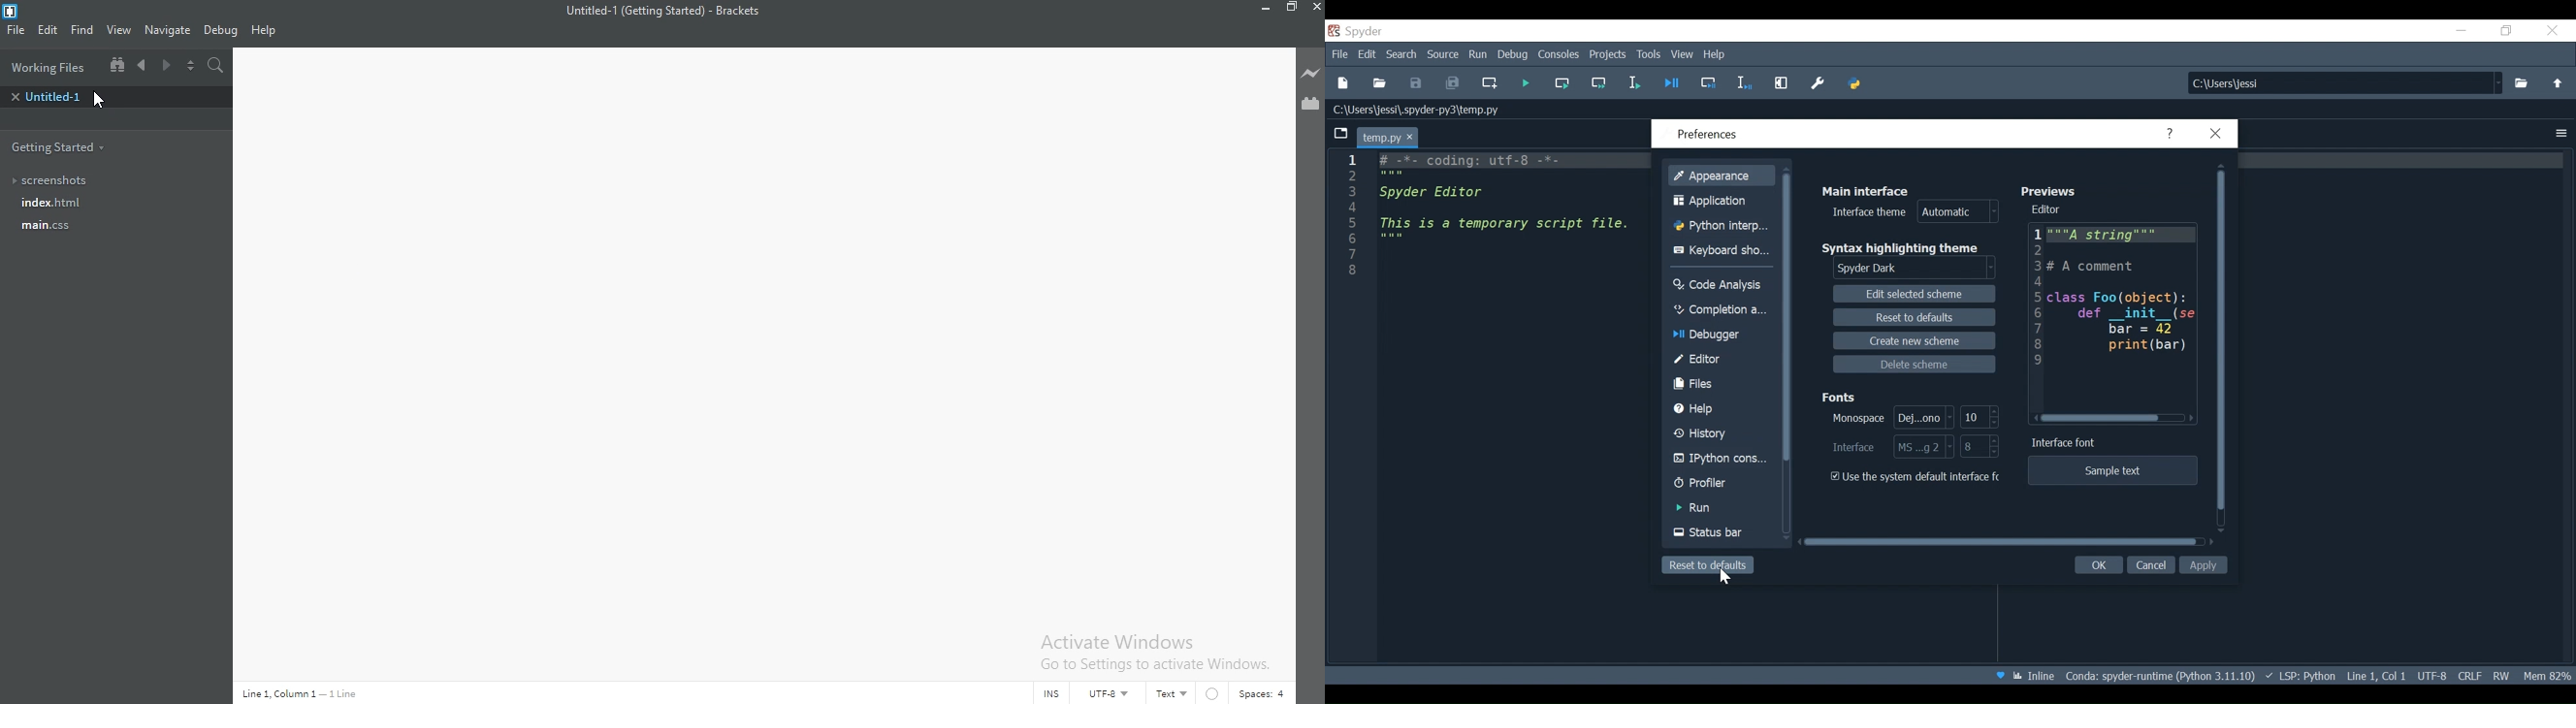 This screenshot has height=728, width=2576. Describe the element at coordinates (1842, 394) in the screenshot. I see `Fonts` at that location.